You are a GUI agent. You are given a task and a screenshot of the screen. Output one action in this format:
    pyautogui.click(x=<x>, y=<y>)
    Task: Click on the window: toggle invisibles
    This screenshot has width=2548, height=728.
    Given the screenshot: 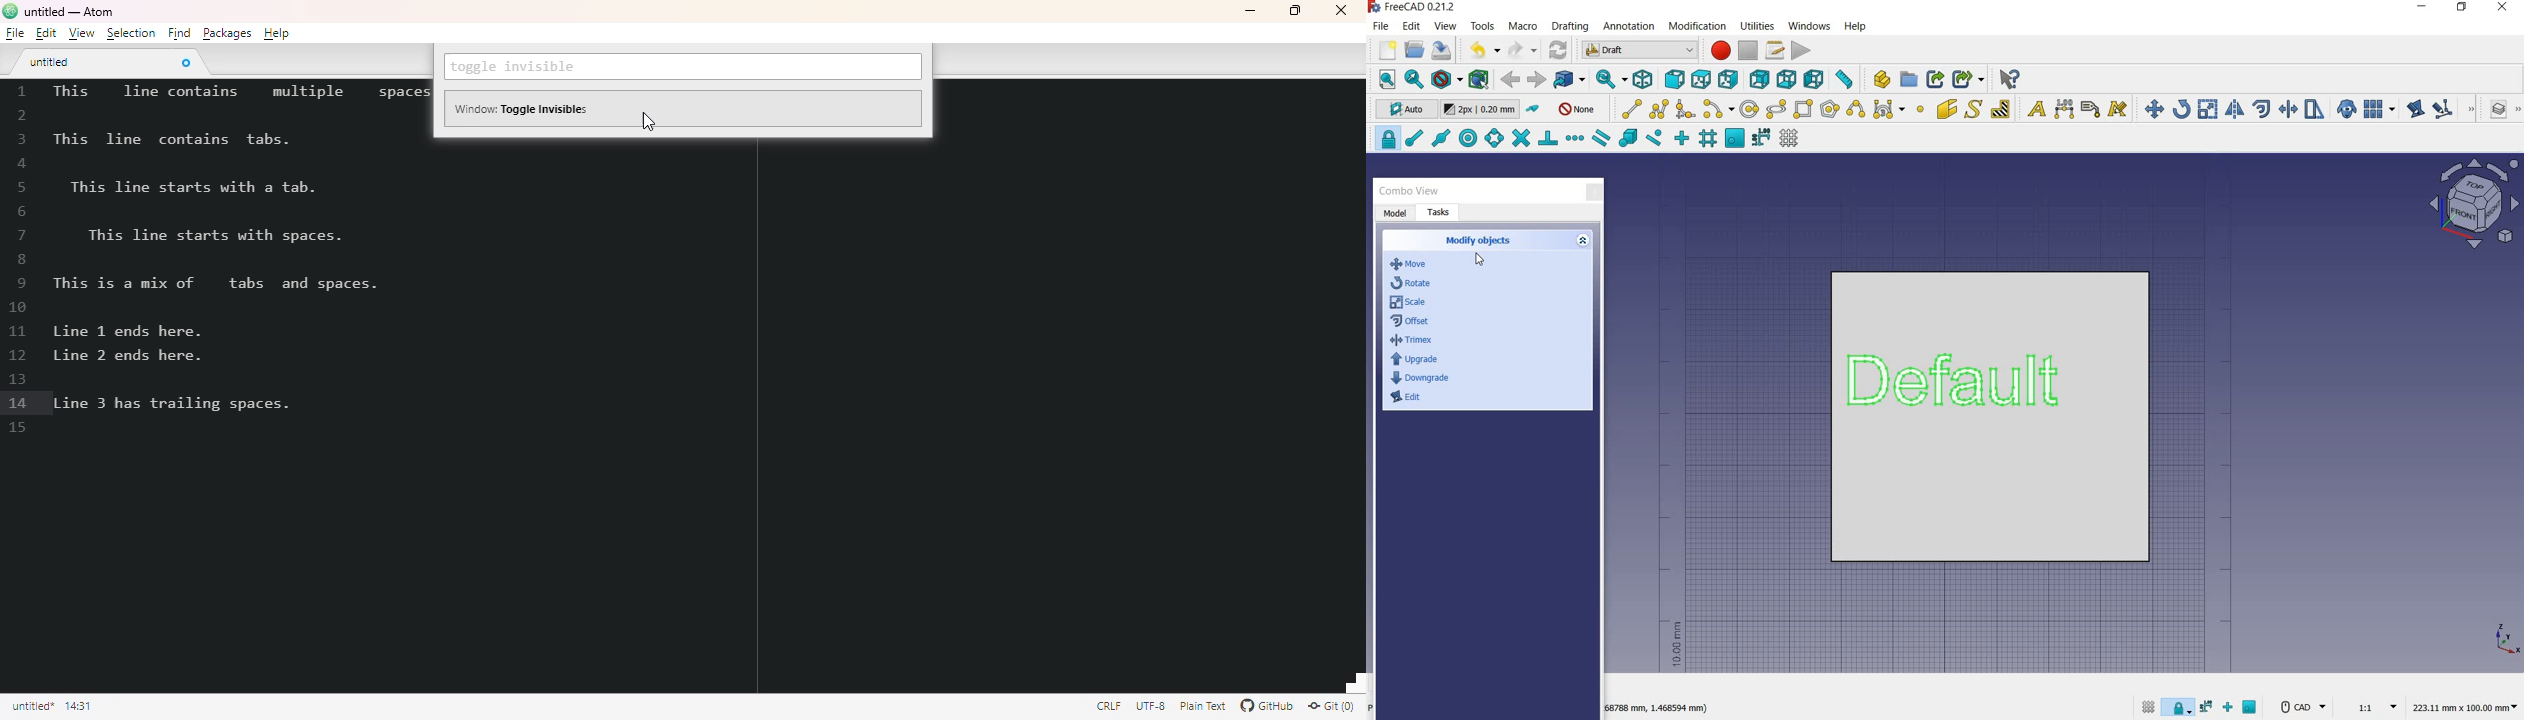 What is the action you would take?
    pyautogui.click(x=524, y=108)
    